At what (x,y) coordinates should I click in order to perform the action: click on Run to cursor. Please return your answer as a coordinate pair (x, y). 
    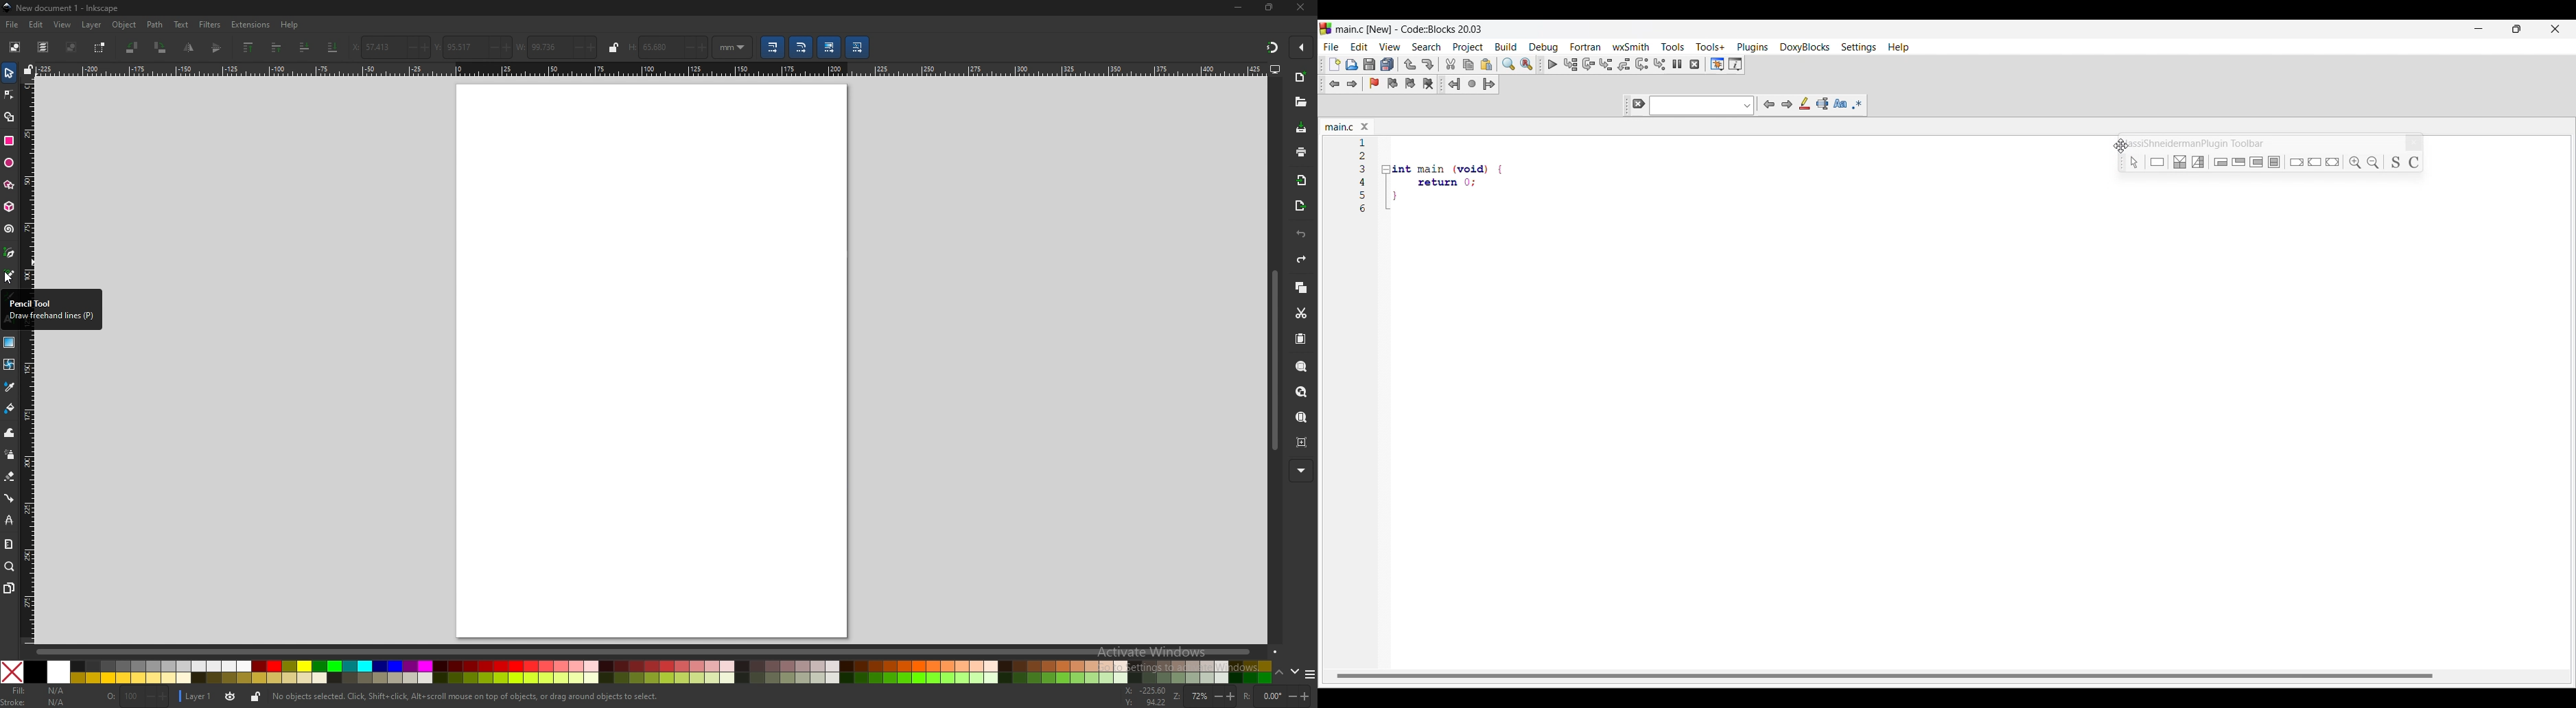
    Looking at the image, I should click on (1571, 65).